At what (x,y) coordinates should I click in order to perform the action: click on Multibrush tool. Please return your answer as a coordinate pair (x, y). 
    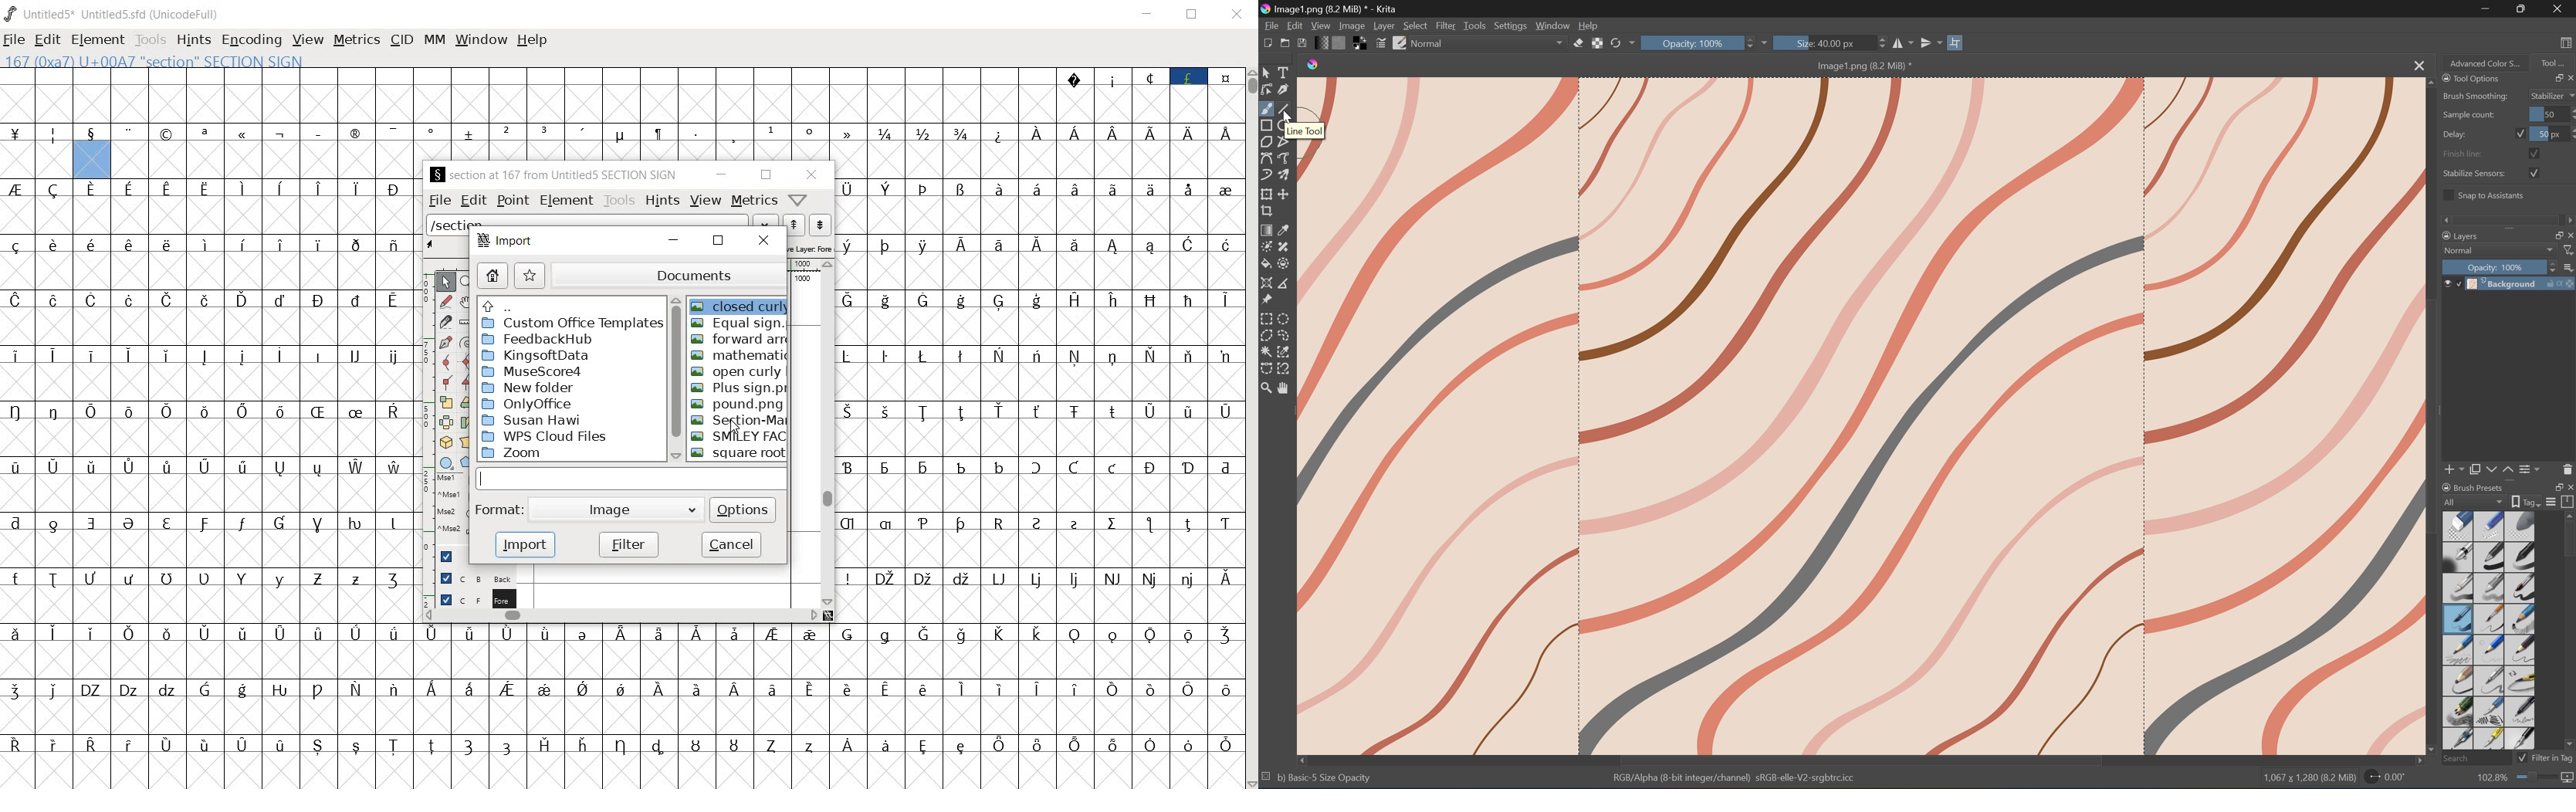
    Looking at the image, I should click on (1286, 174).